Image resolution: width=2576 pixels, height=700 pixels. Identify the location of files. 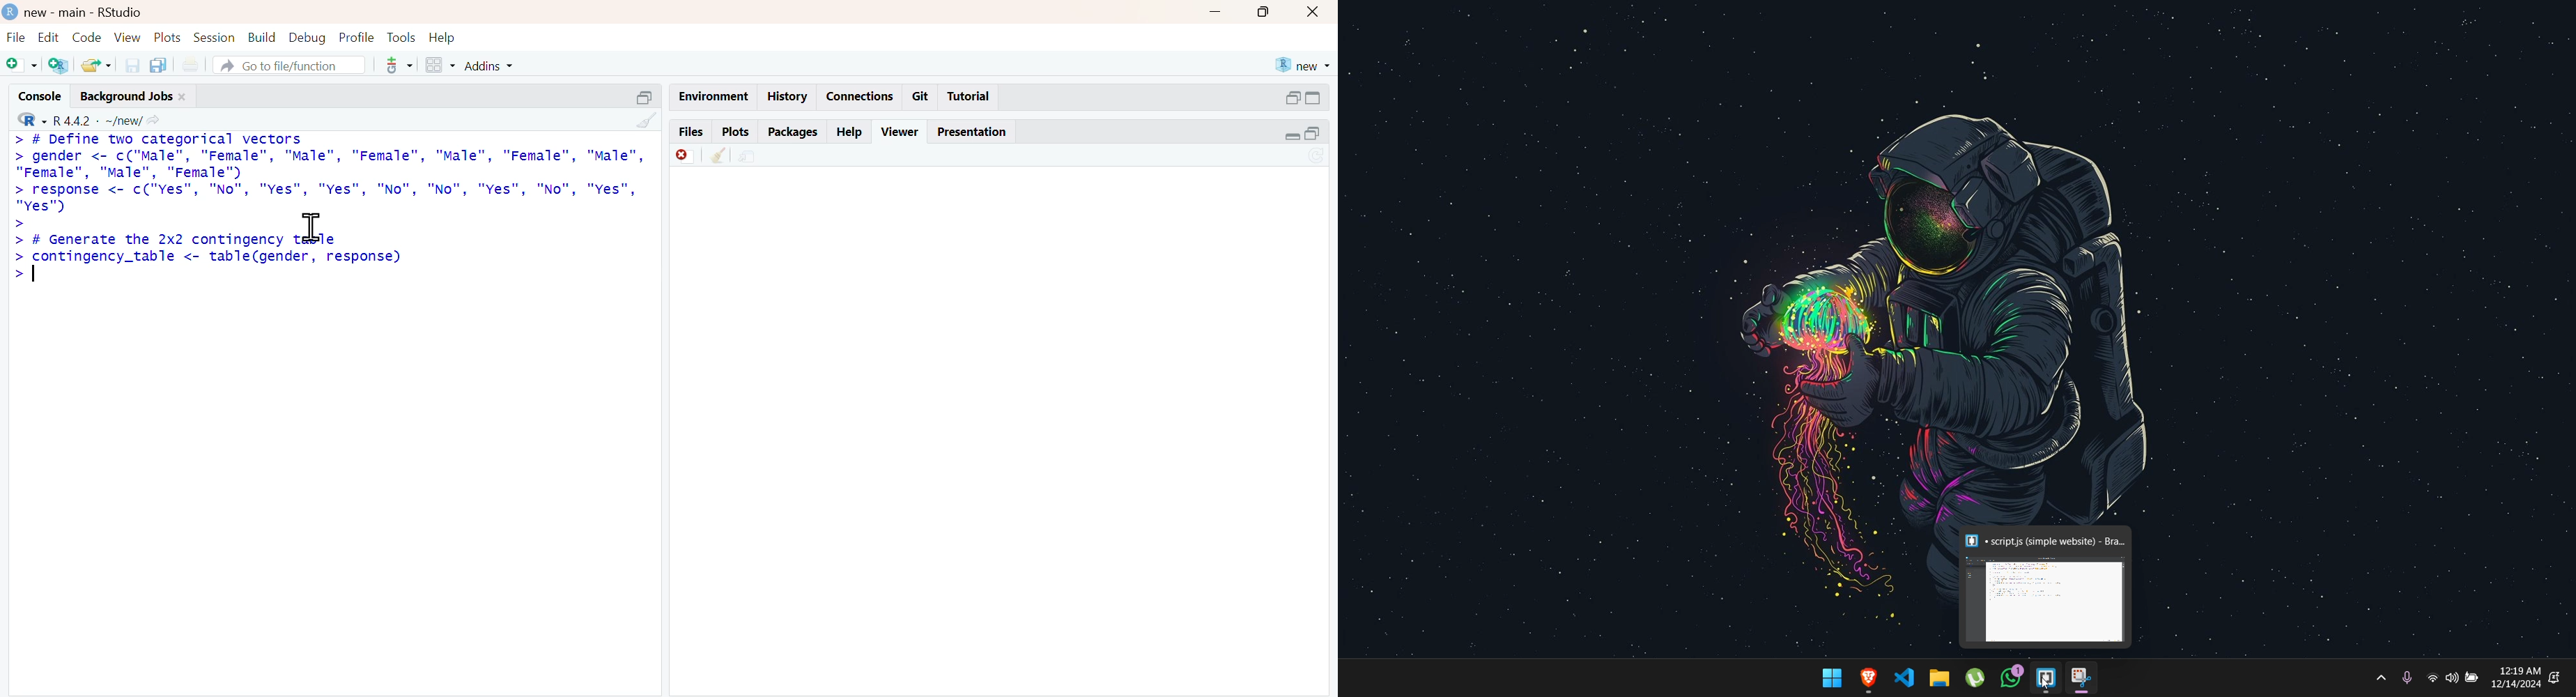
(691, 130).